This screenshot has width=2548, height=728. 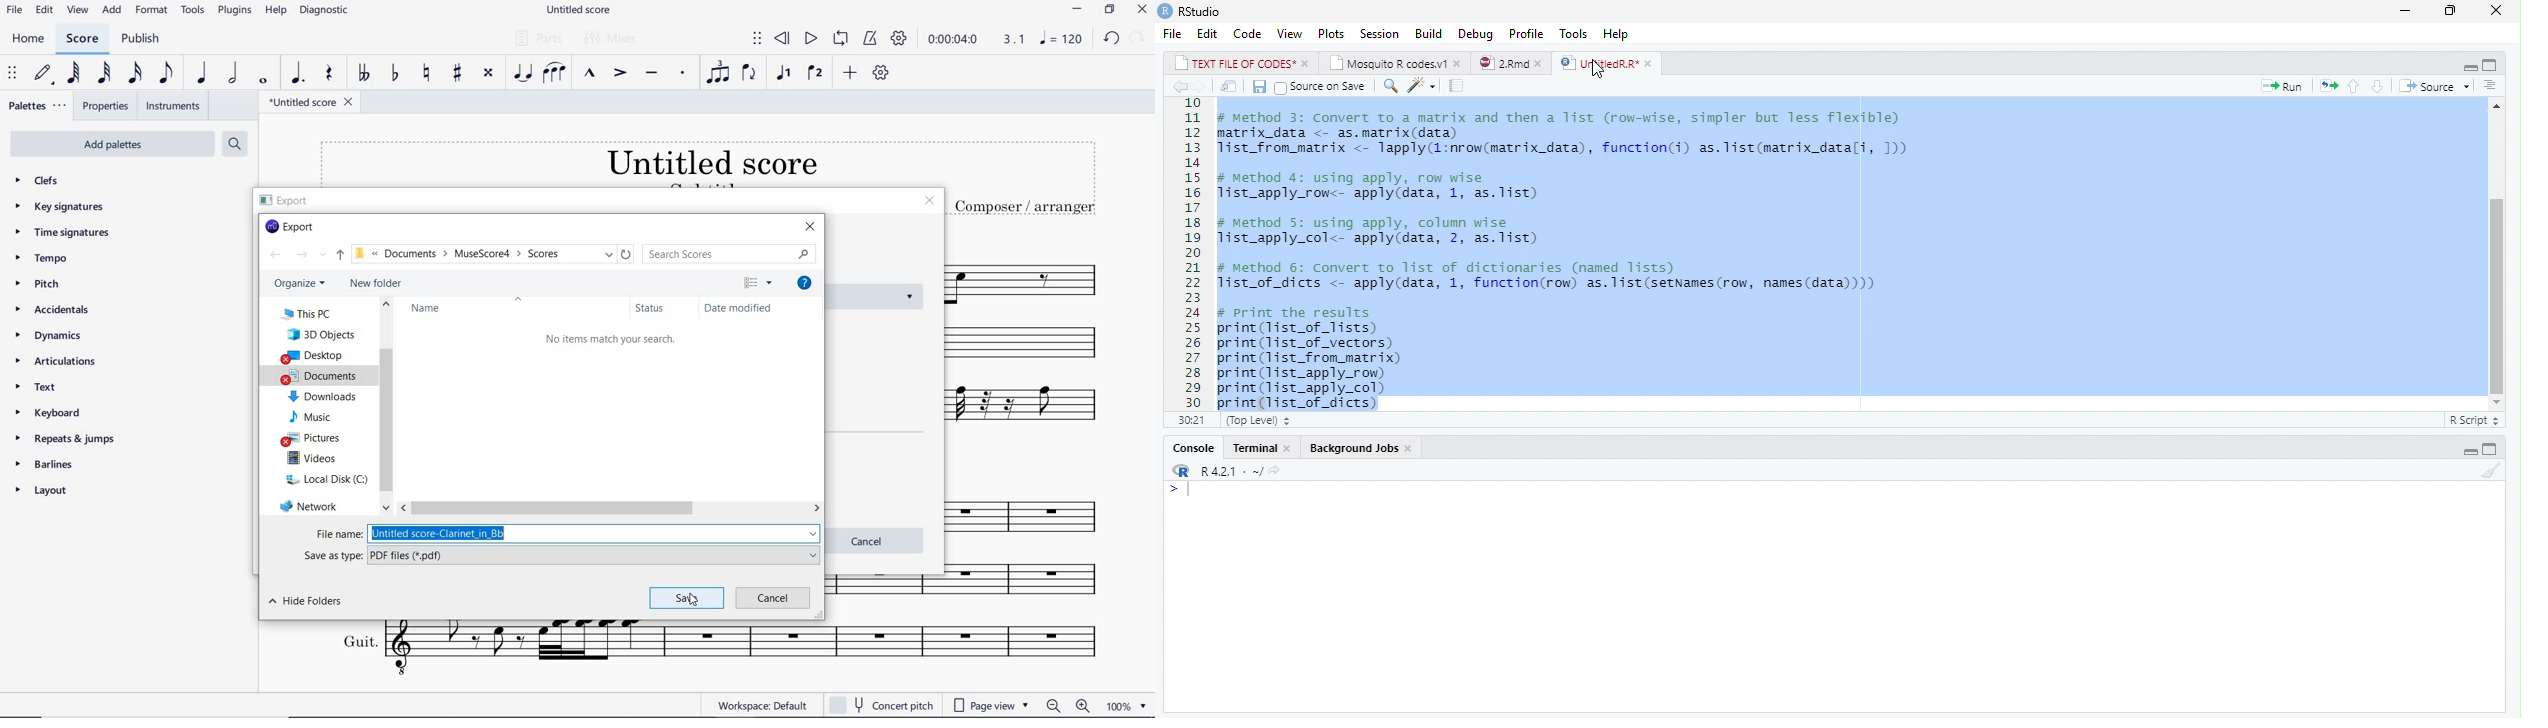 What do you see at coordinates (328, 74) in the screenshot?
I see `REST` at bounding box center [328, 74].